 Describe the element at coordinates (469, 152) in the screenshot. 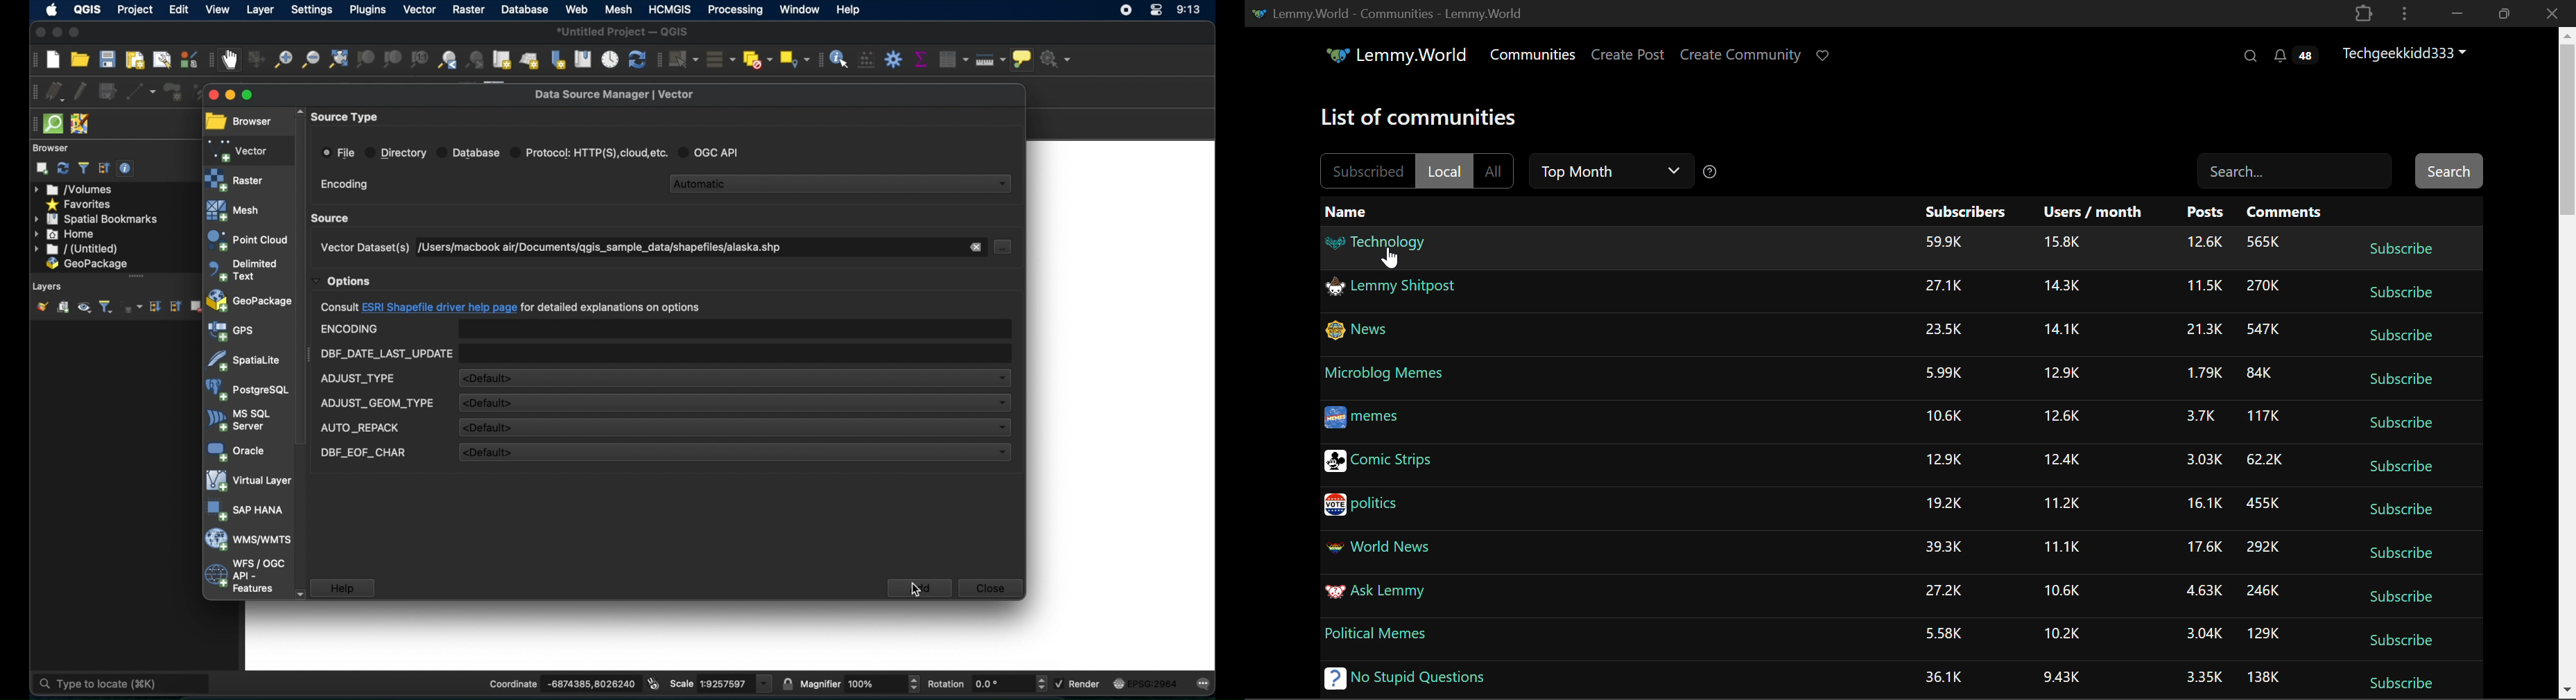

I see `database radio button` at that location.